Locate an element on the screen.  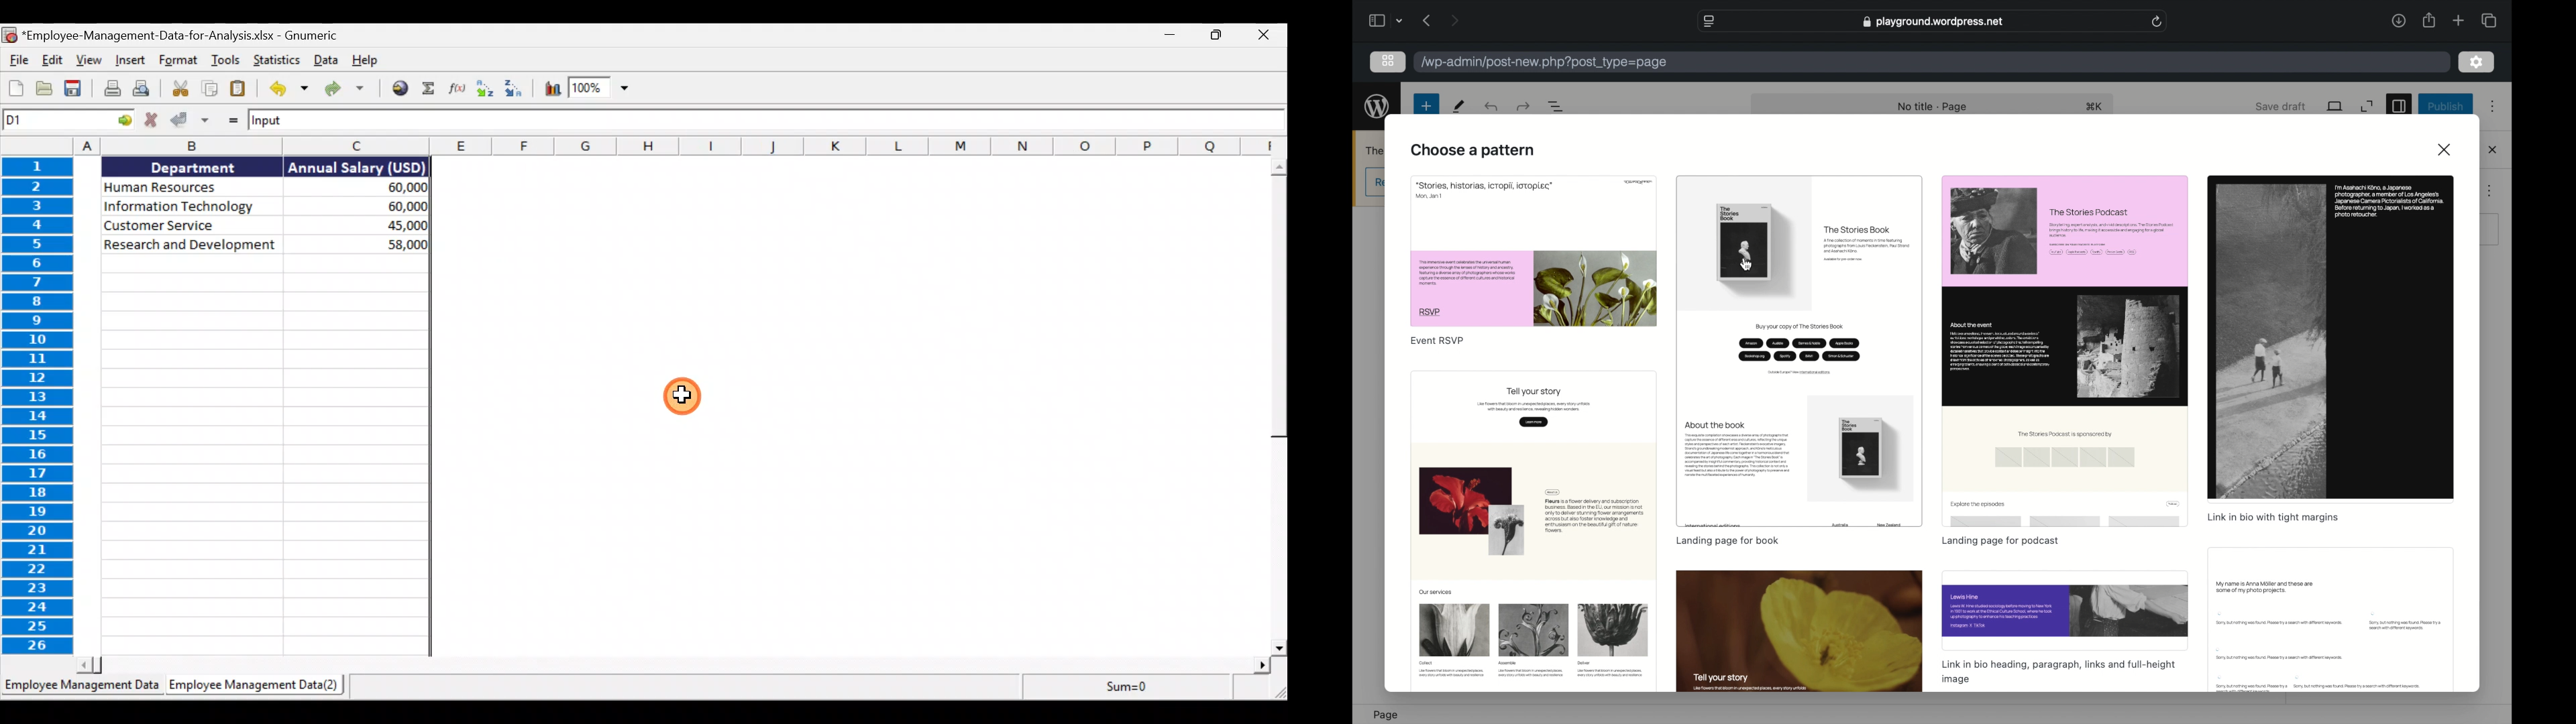
show tab overview is located at coordinates (2489, 20).